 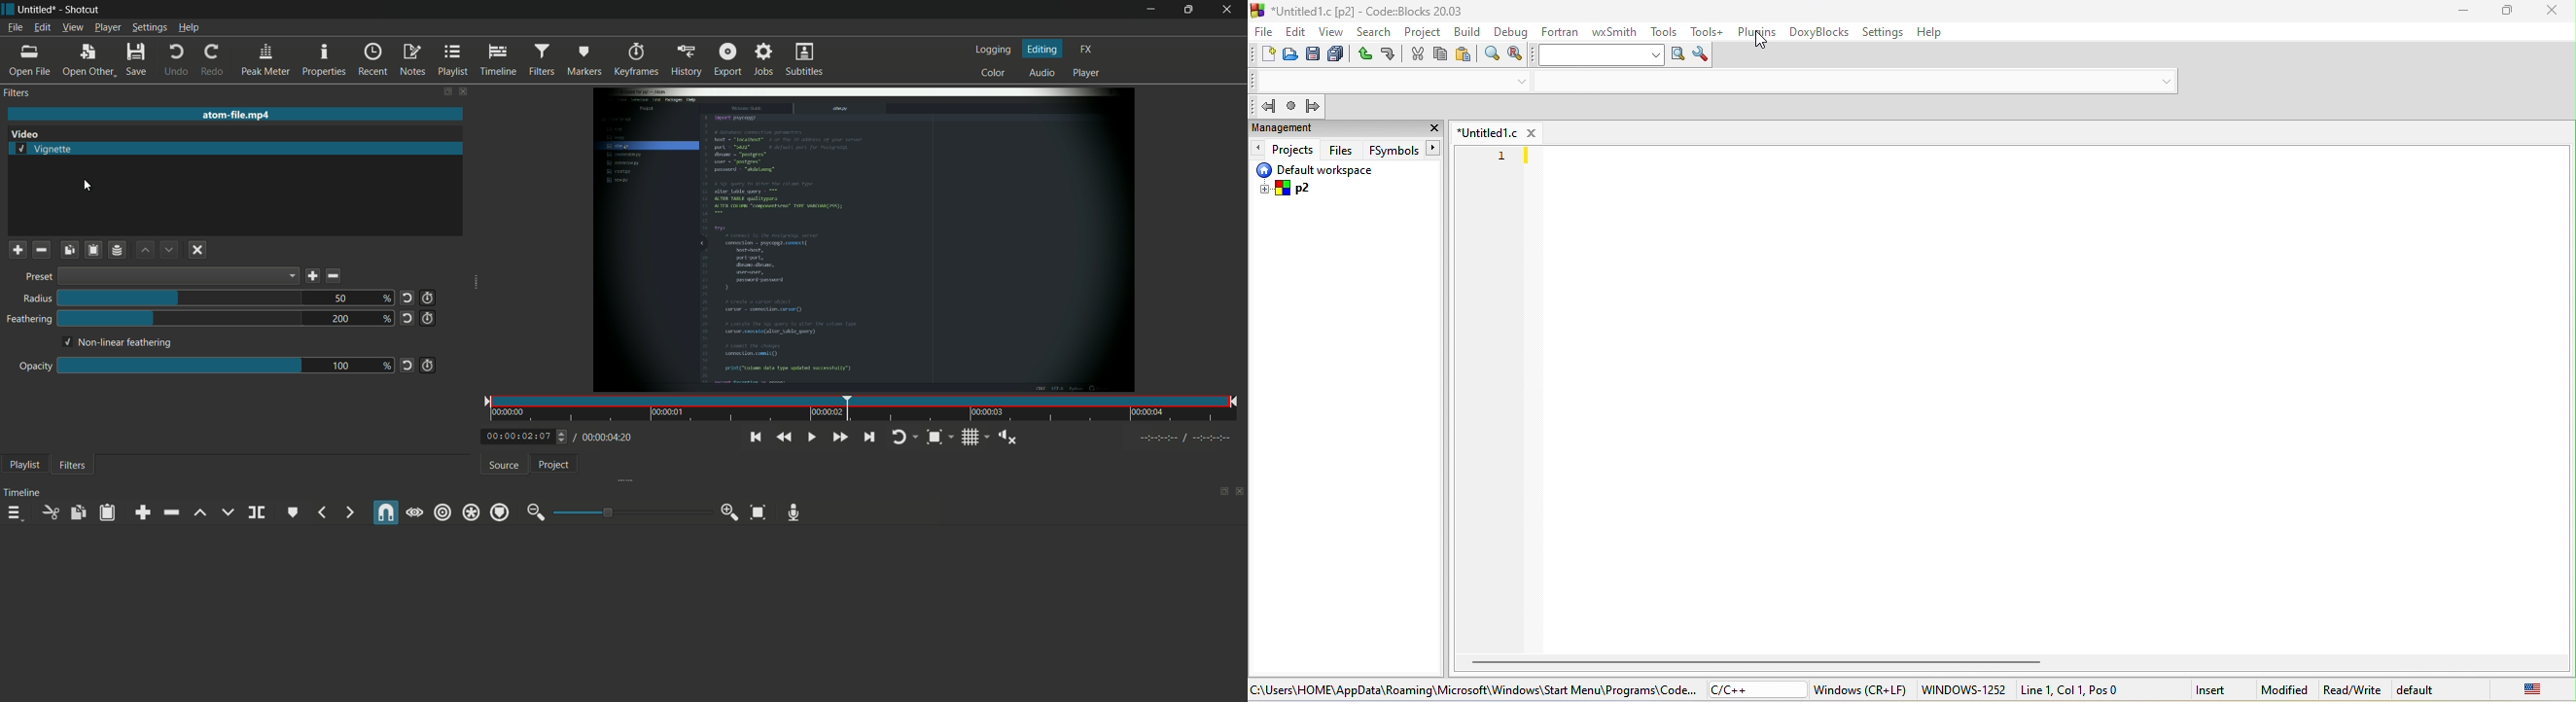 What do you see at coordinates (199, 249) in the screenshot?
I see `deselect the filter` at bounding box center [199, 249].